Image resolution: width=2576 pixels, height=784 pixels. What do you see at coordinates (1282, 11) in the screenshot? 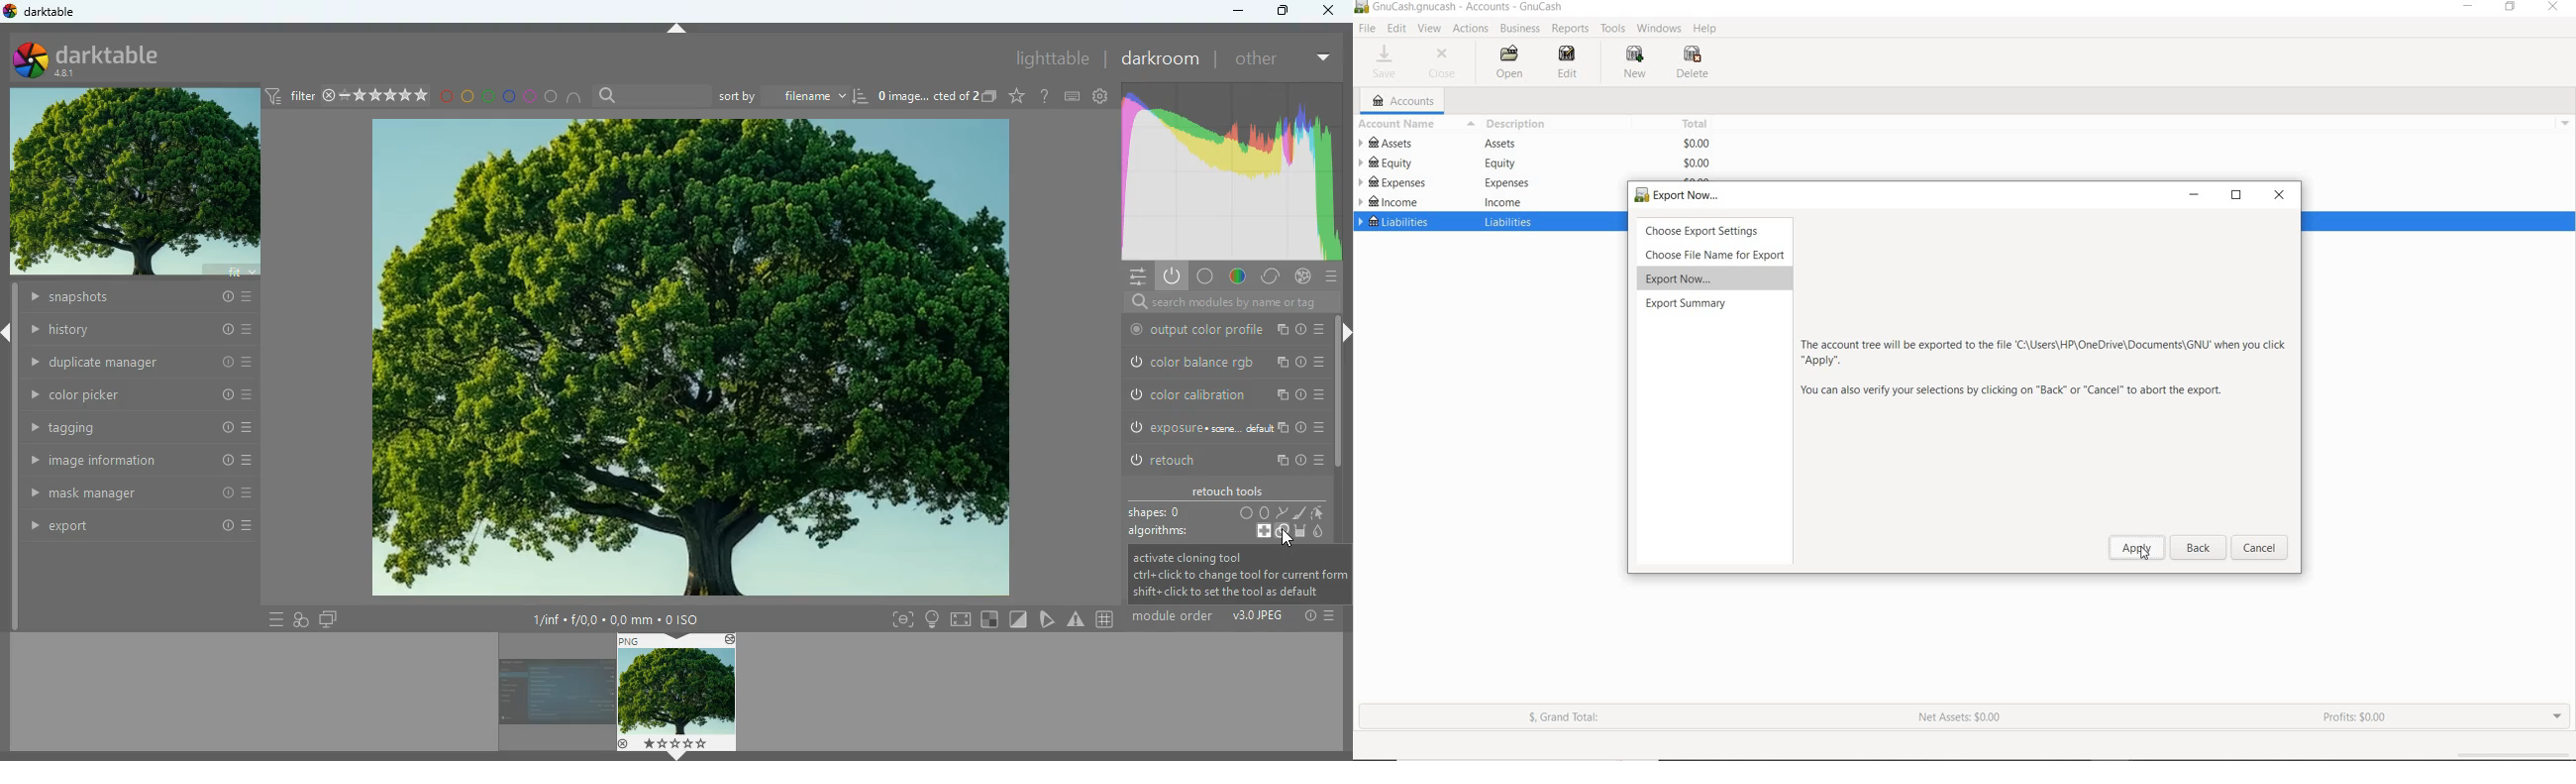
I see `maximize` at bounding box center [1282, 11].